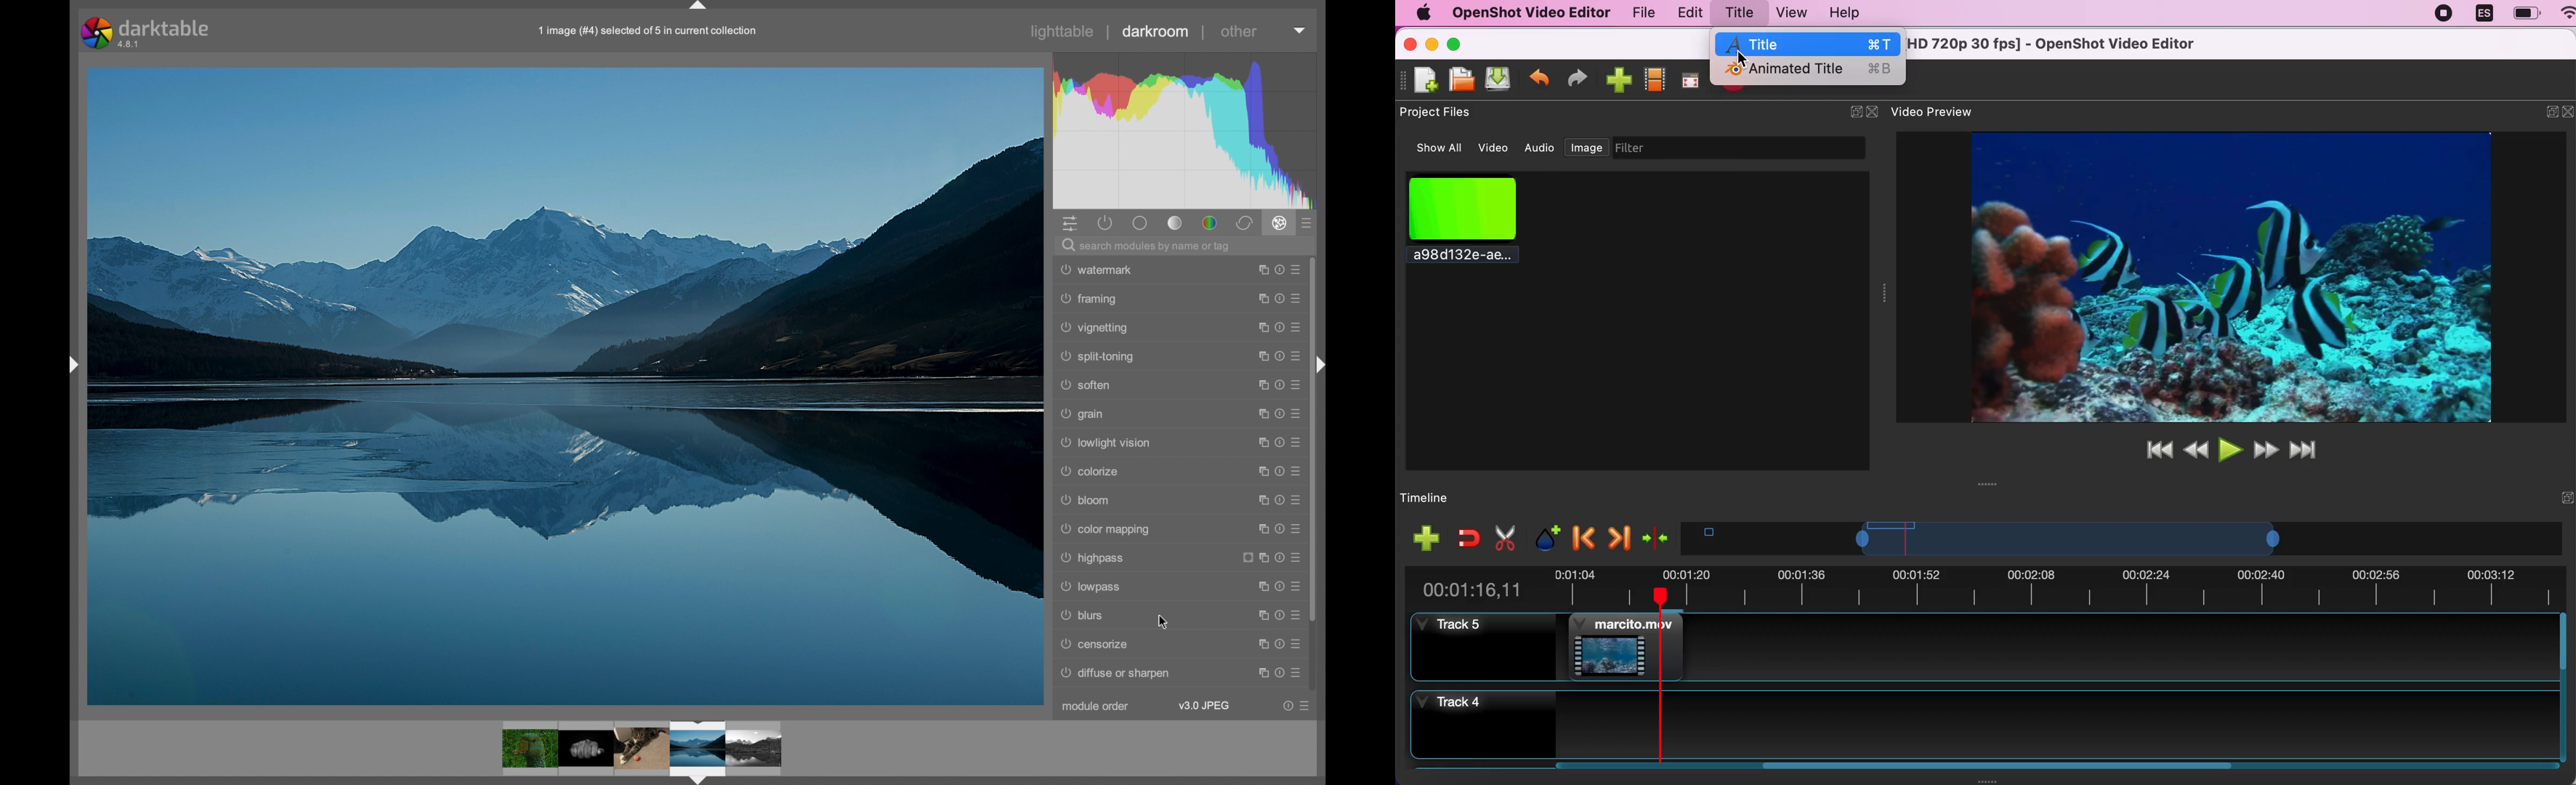 This screenshot has height=812, width=2576. What do you see at coordinates (1105, 222) in the screenshot?
I see `show active modules only` at bounding box center [1105, 222].